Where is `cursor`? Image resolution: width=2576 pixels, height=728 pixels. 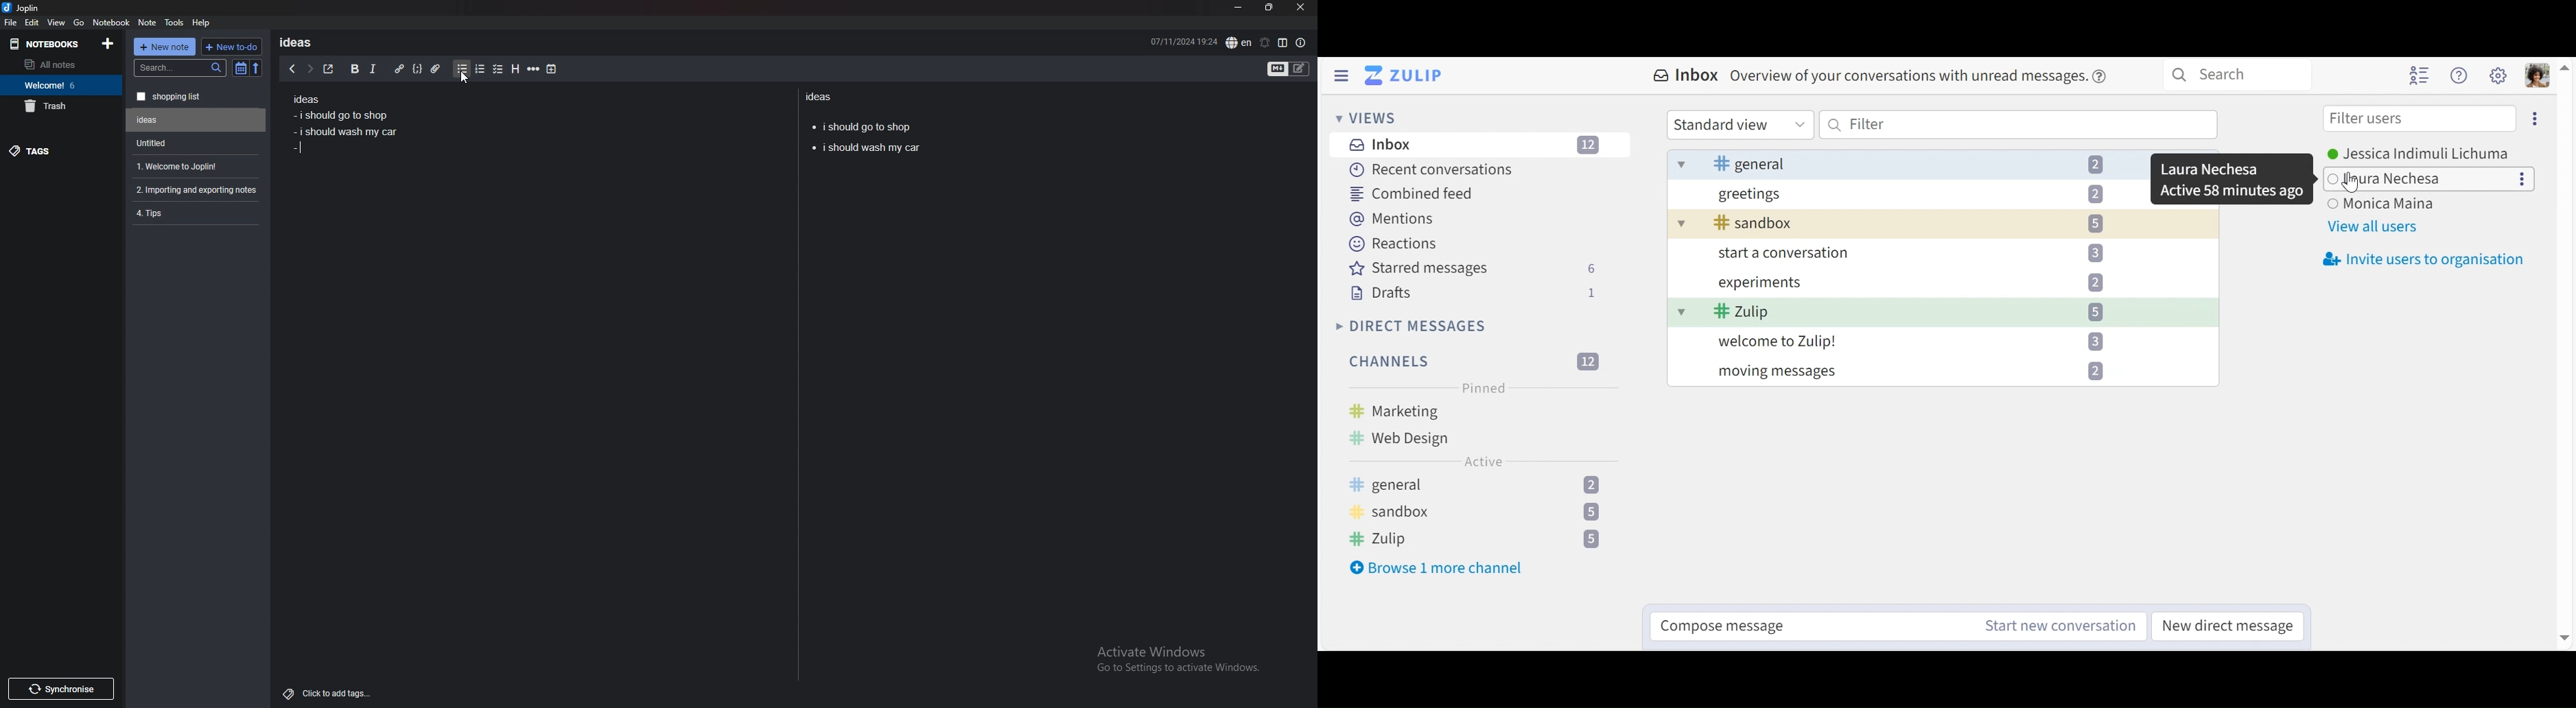
cursor is located at coordinates (464, 78).